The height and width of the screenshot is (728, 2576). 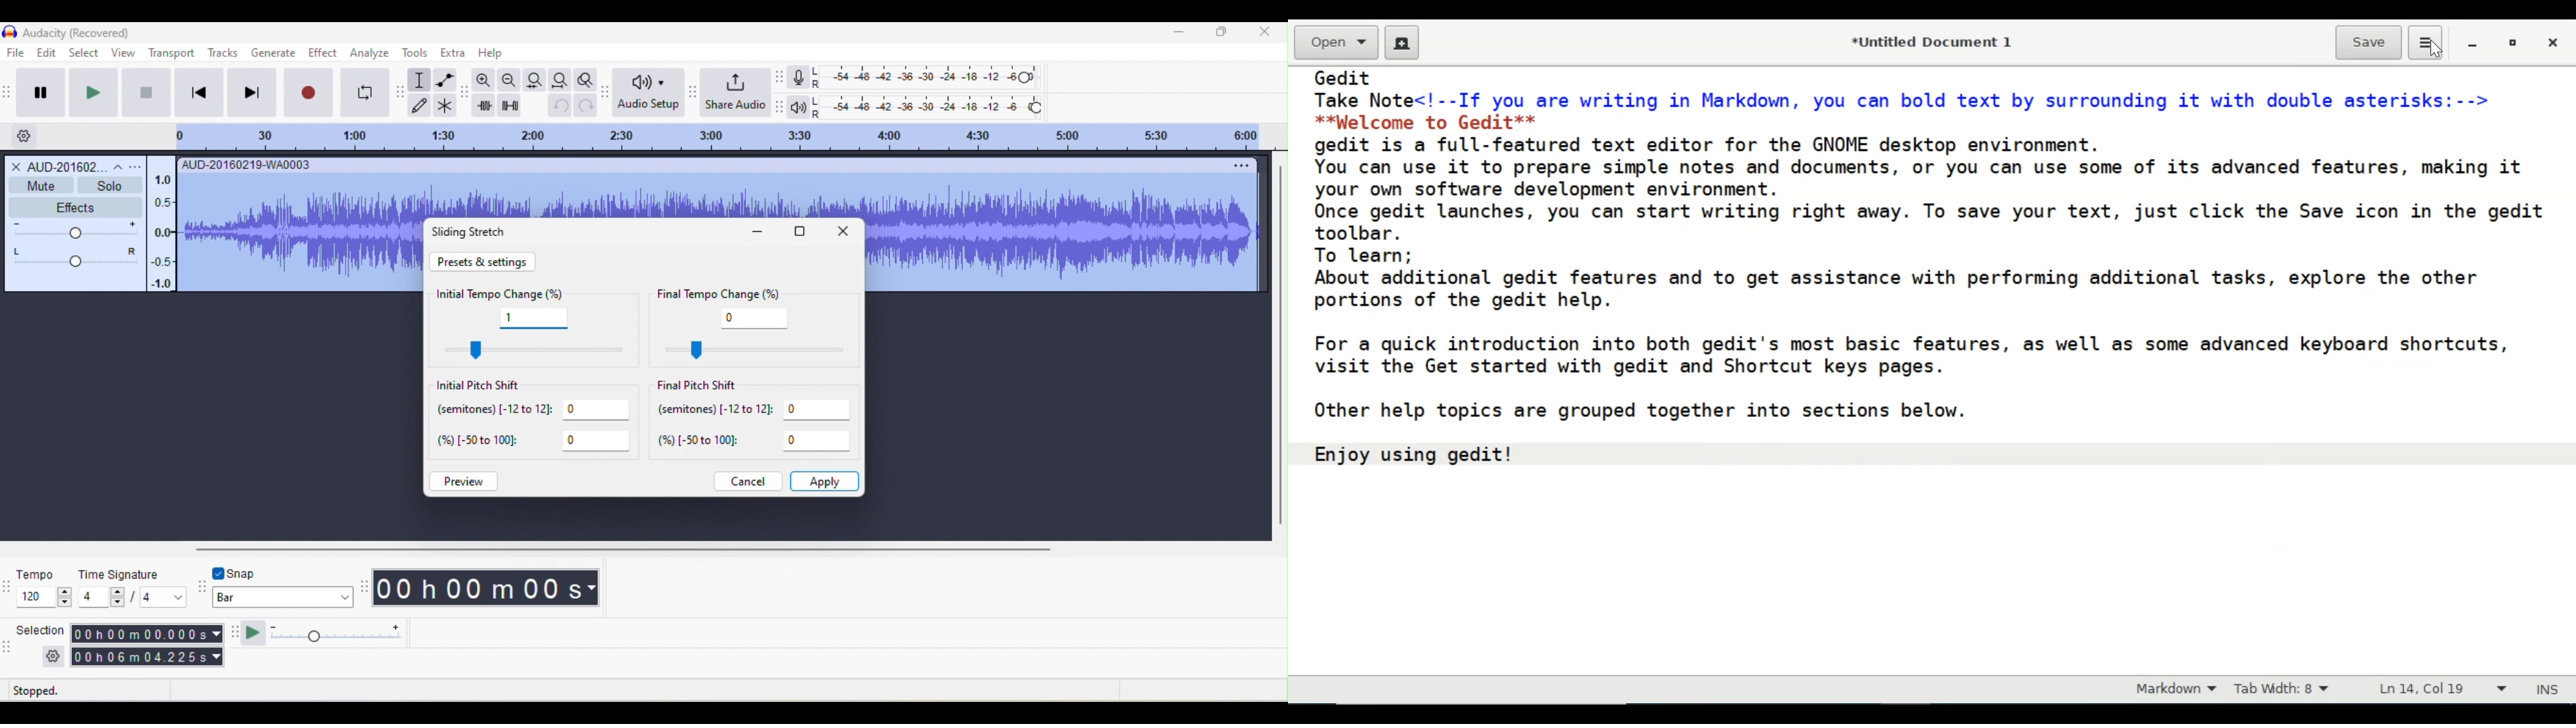 What do you see at coordinates (799, 78) in the screenshot?
I see `record meter` at bounding box center [799, 78].